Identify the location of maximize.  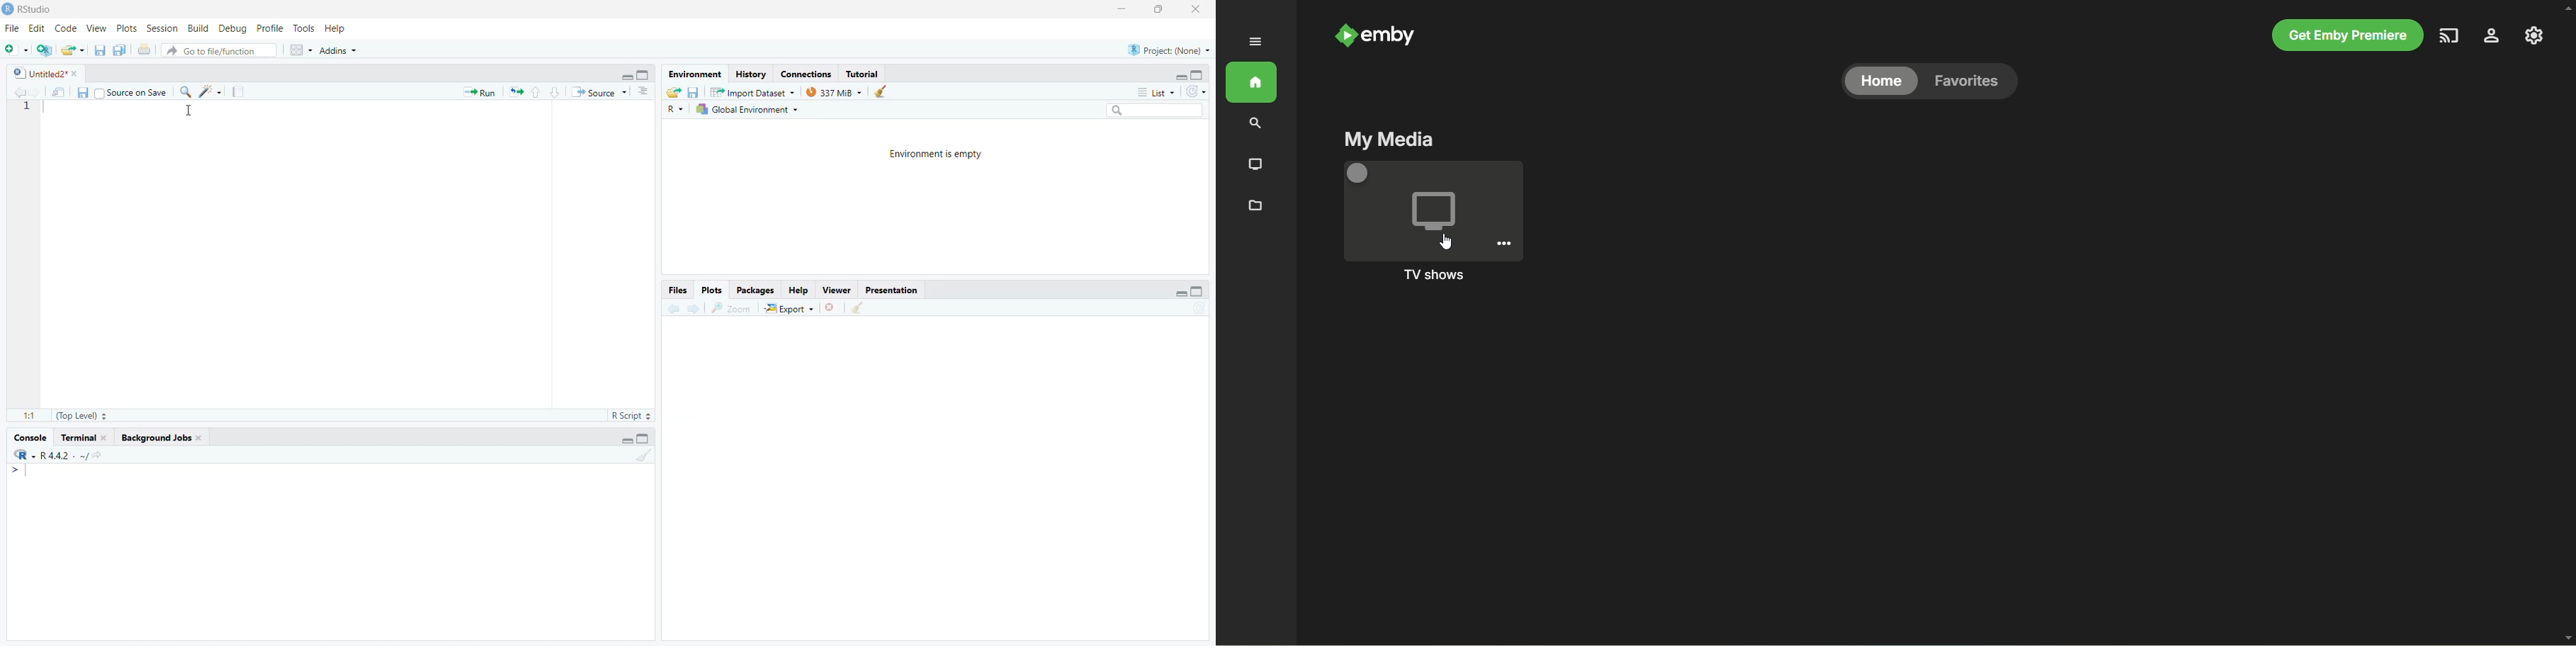
(1160, 9).